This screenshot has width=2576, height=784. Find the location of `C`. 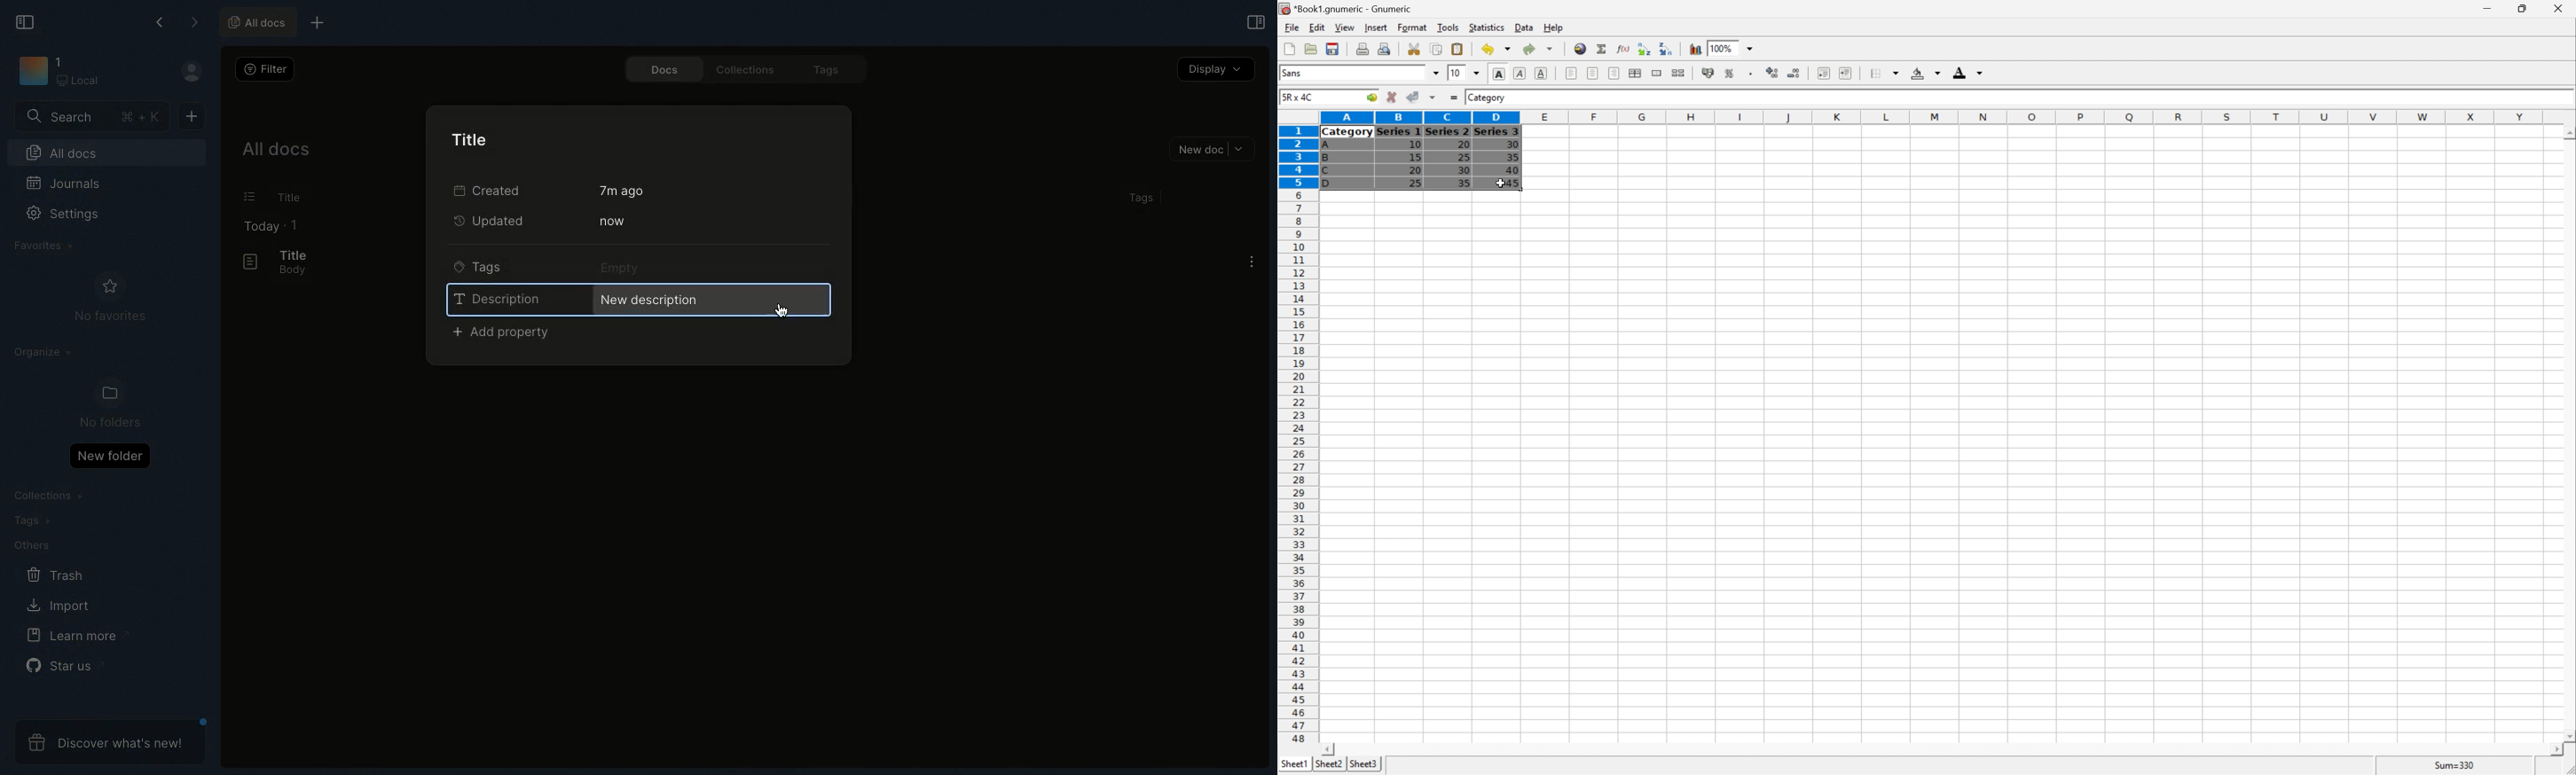

C is located at coordinates (1326, 171).